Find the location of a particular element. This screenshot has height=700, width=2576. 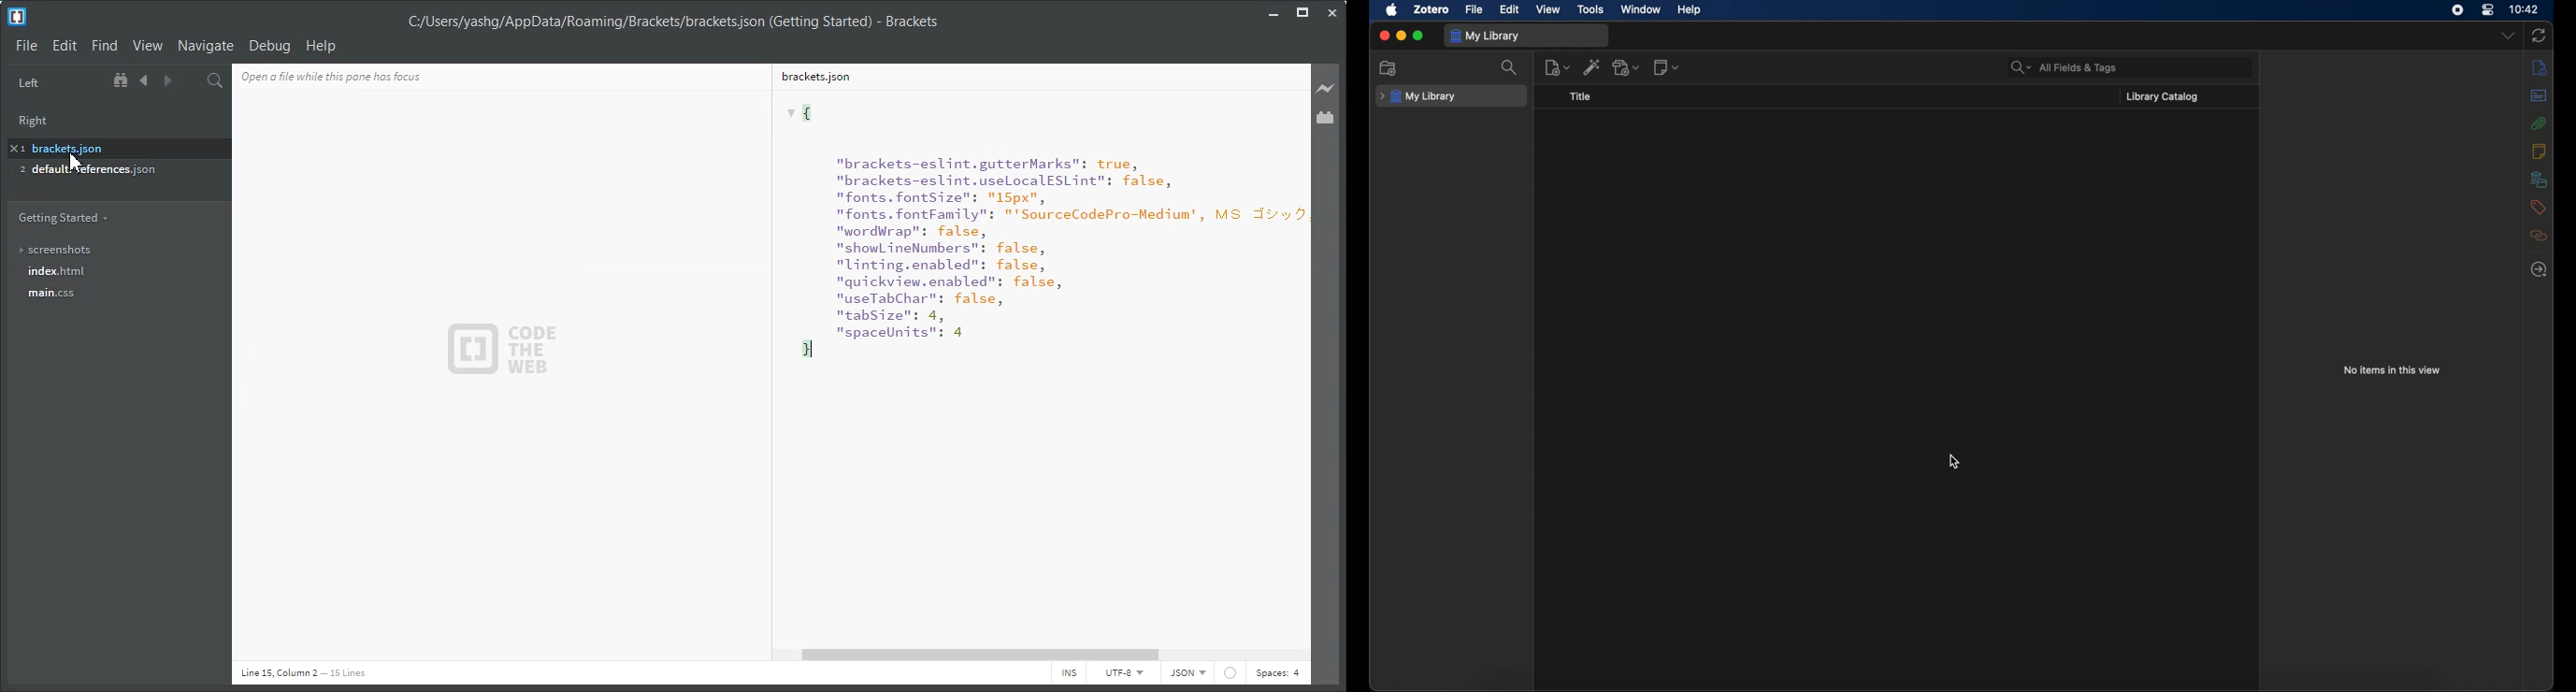

Live Preview is located at coordinates (1326, 88).